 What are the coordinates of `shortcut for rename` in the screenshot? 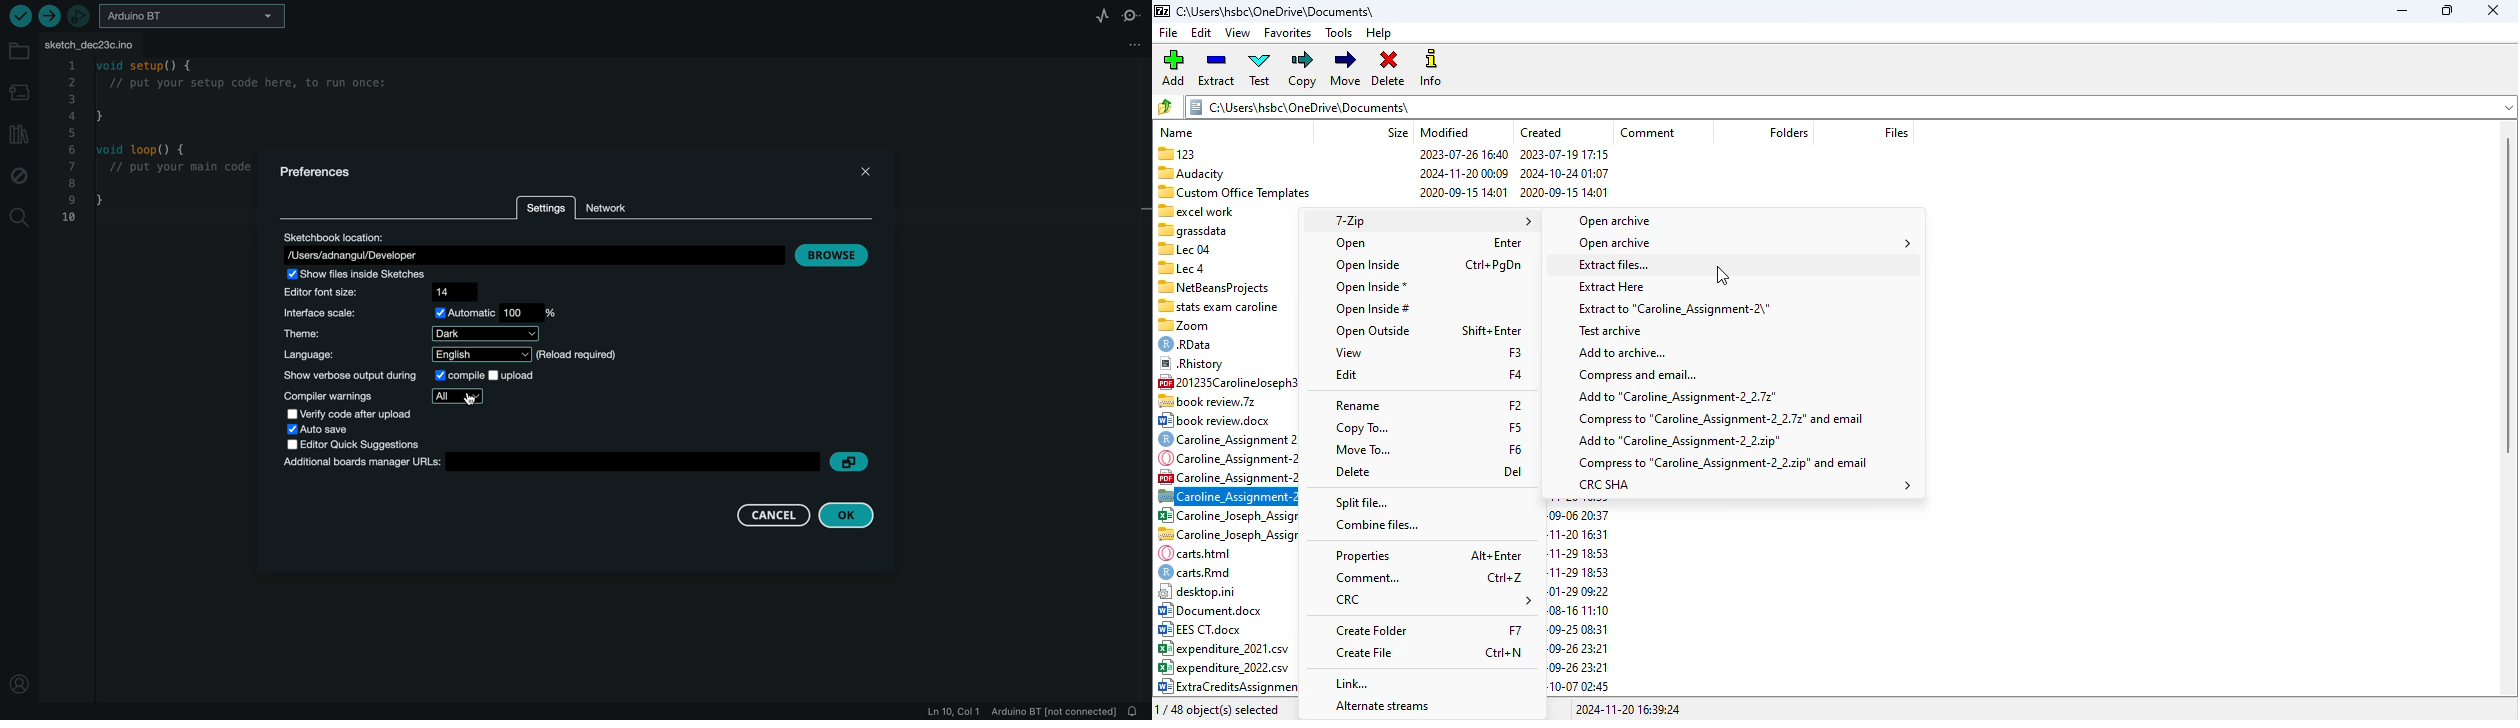 It's located at (1515, 405).